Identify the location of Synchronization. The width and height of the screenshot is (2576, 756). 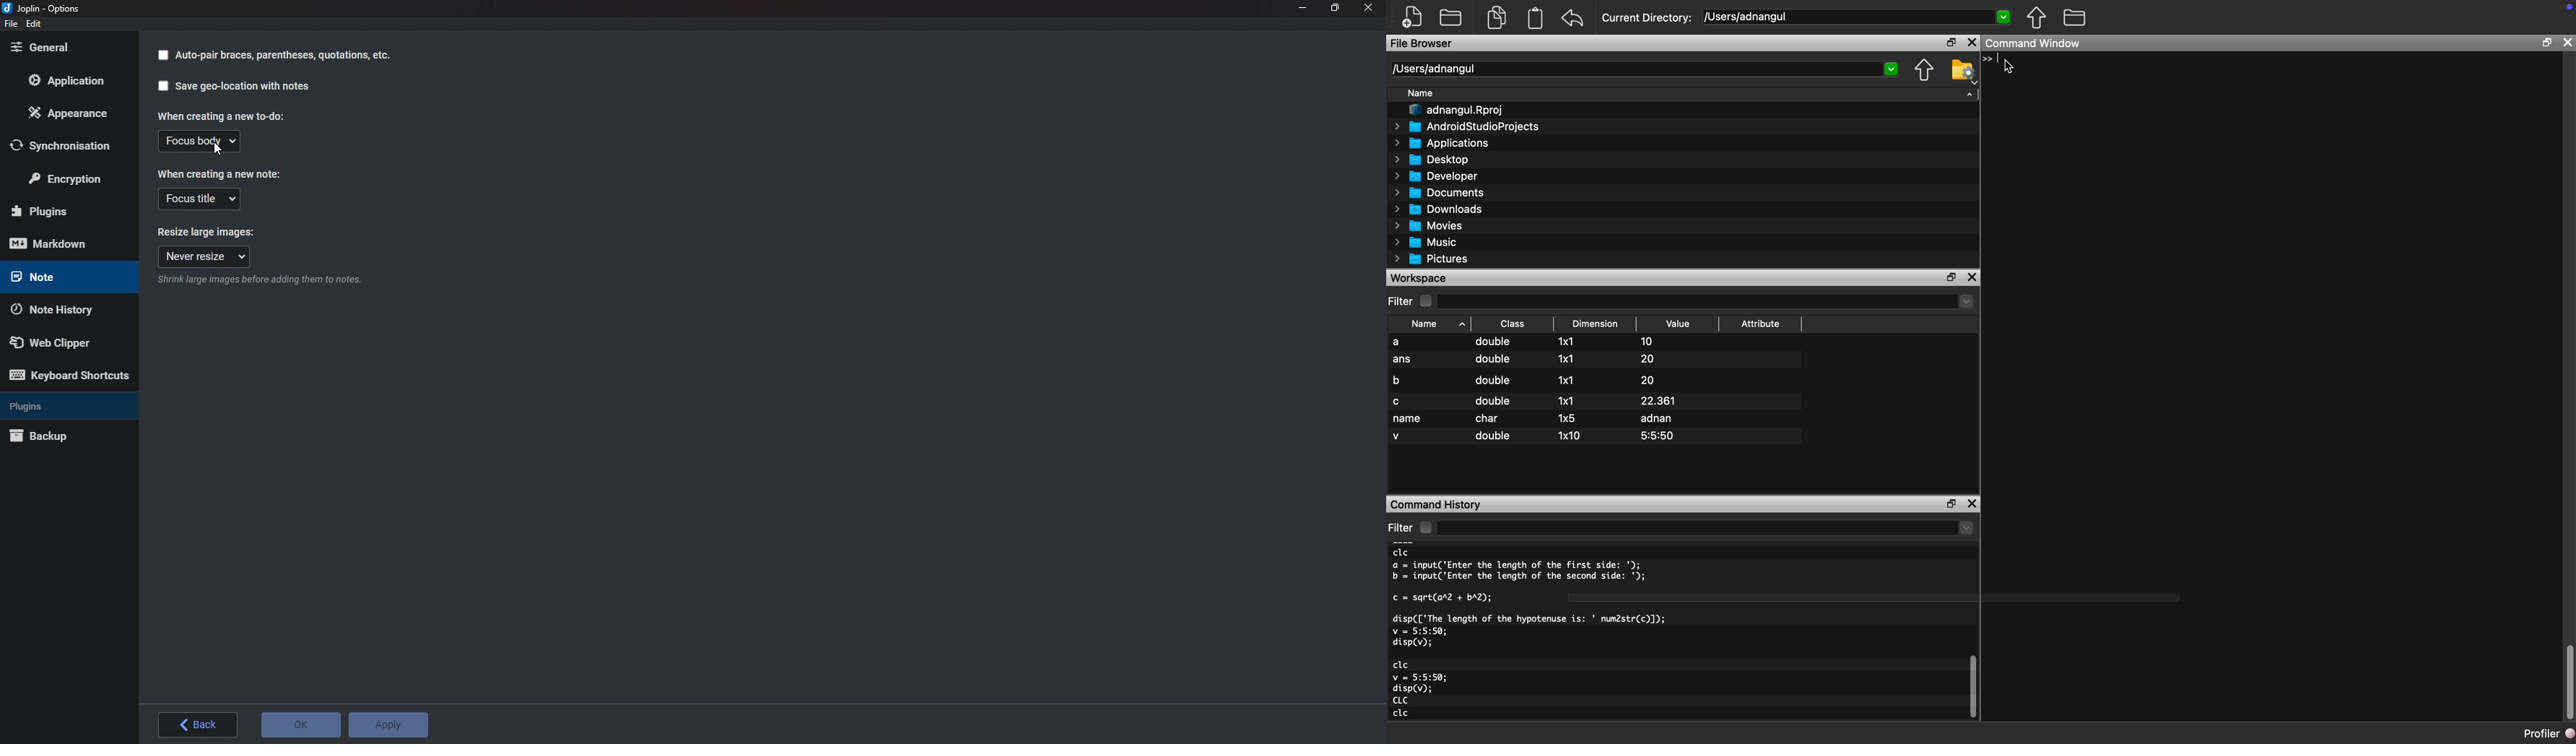
(67, 145).